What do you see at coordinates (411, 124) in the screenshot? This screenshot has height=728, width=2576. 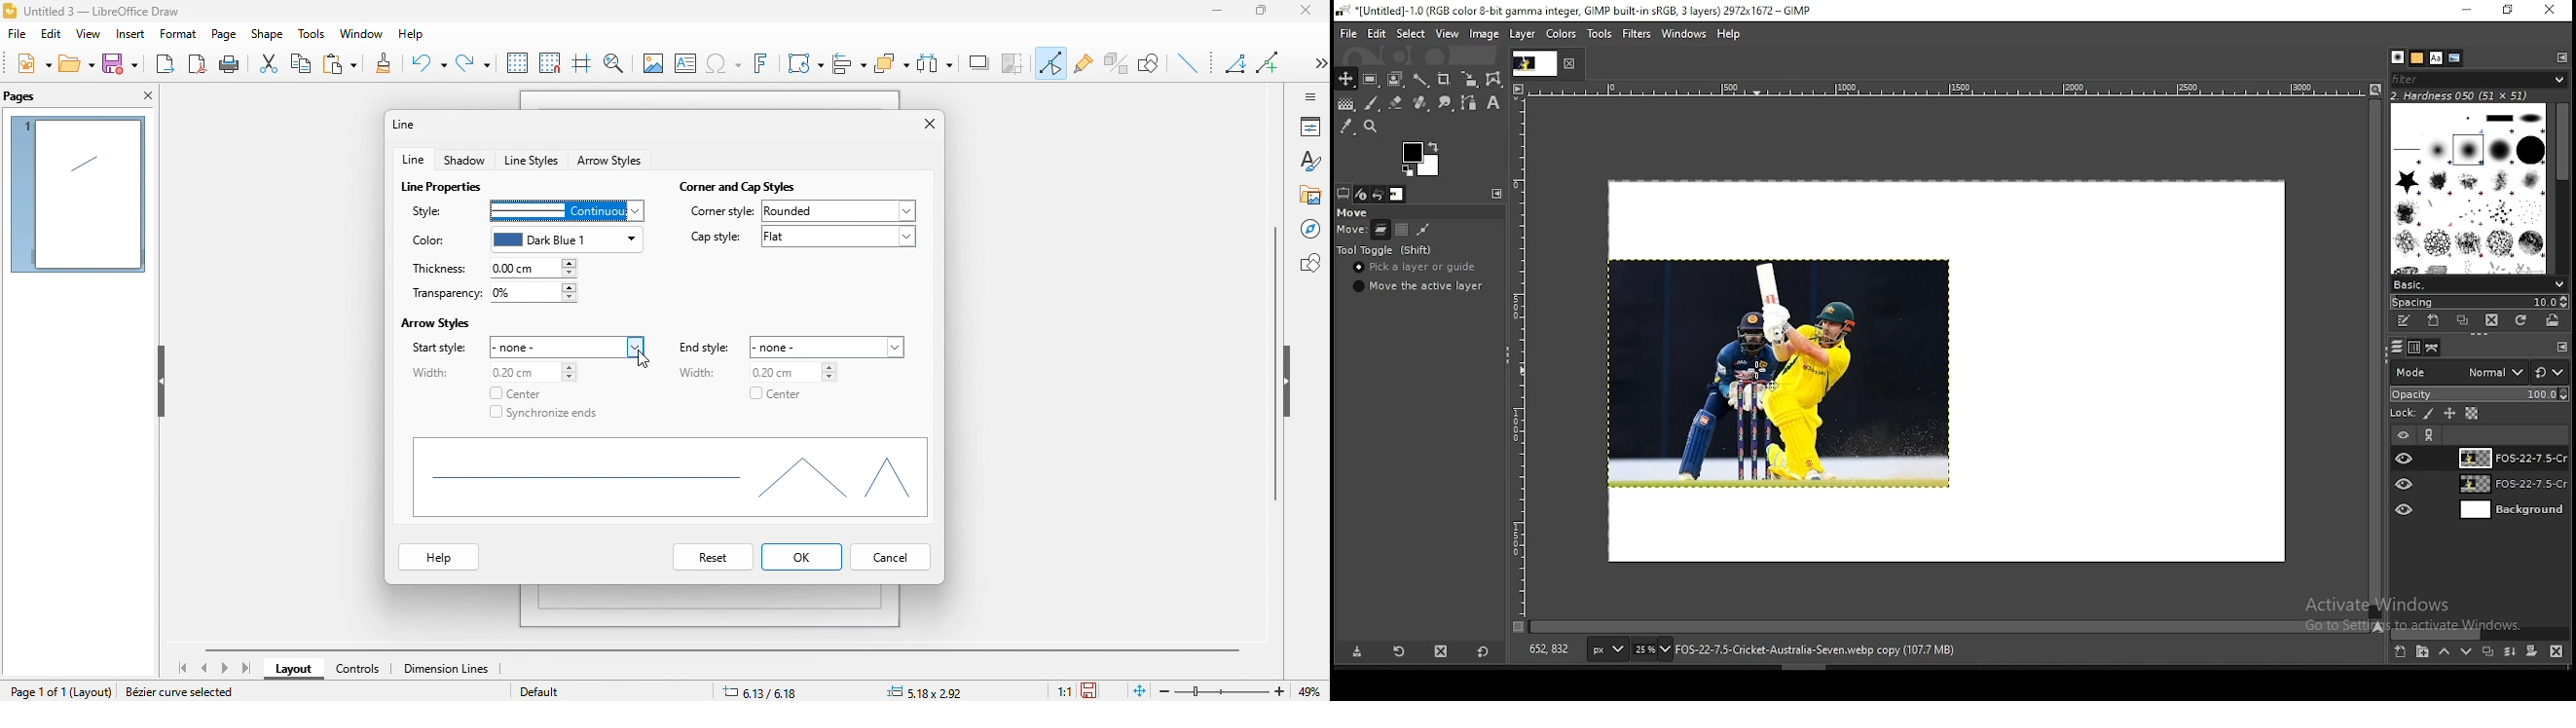 I see `line` at bounding box center [411, 124].